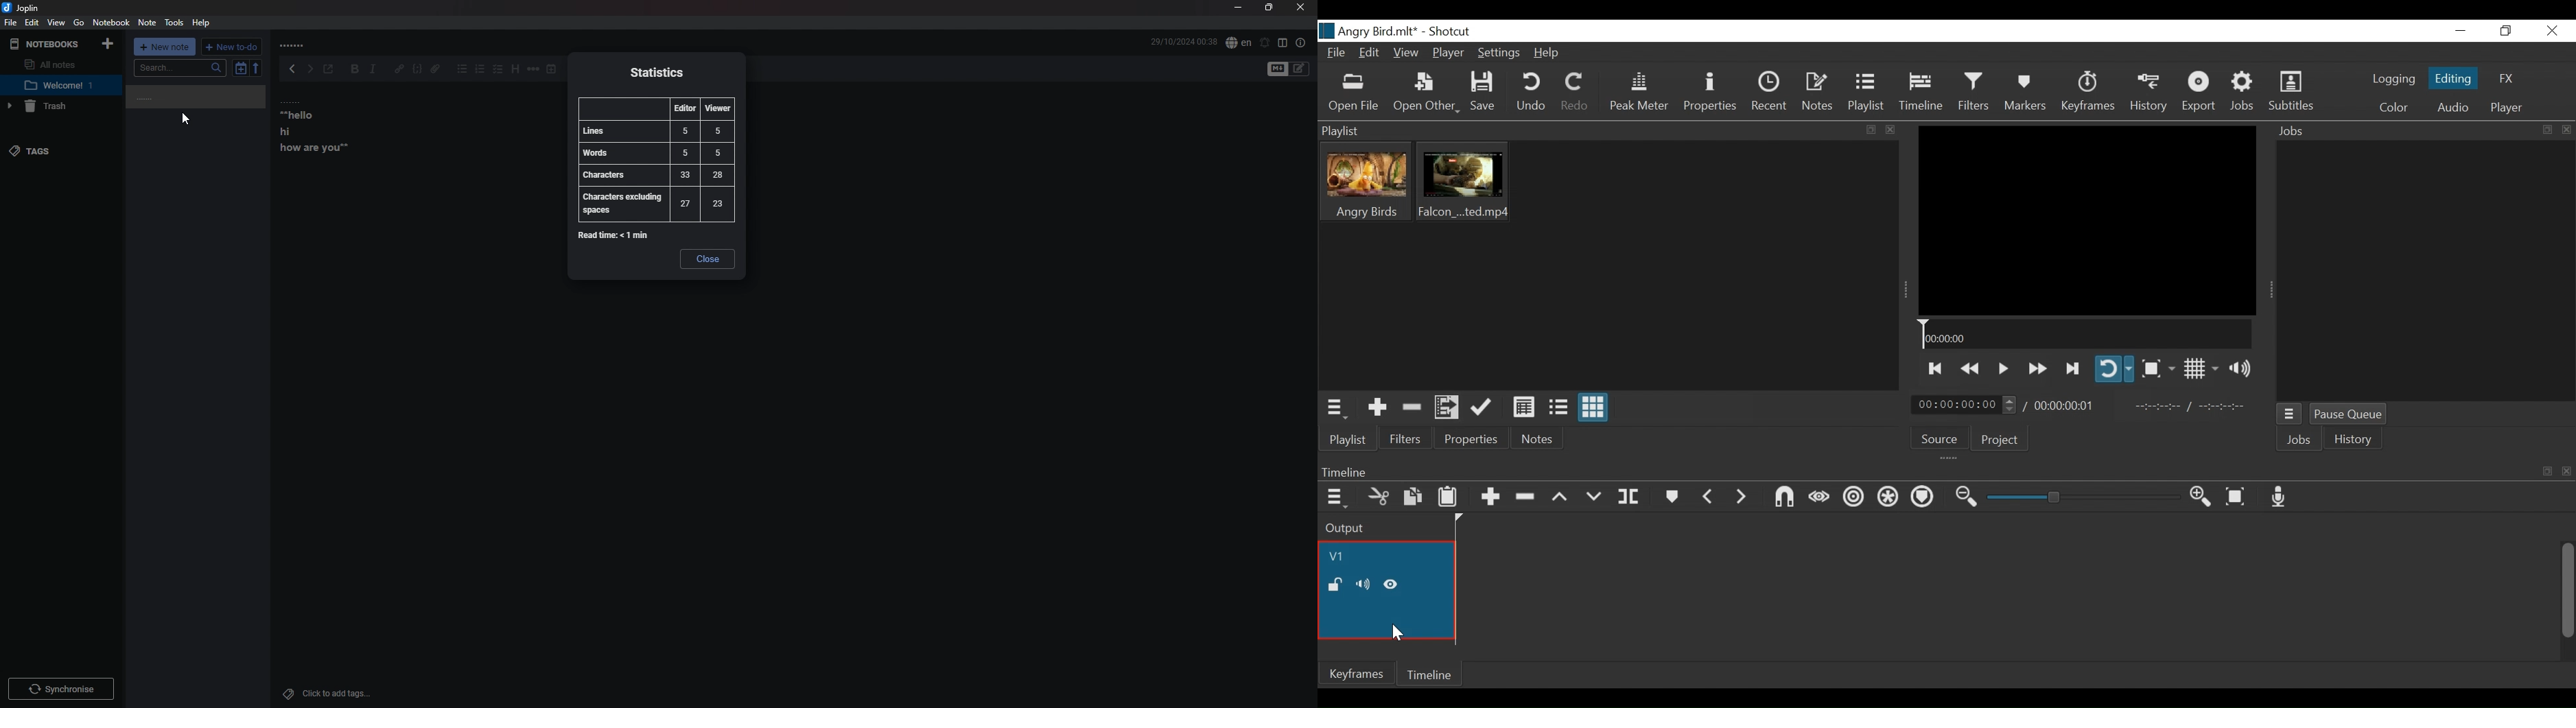 The width and height of the screenshot is (2576, 728). Describe the element at coordinates (1820, 498) in the screenshot. I see `scrub wile dragging` at that location.